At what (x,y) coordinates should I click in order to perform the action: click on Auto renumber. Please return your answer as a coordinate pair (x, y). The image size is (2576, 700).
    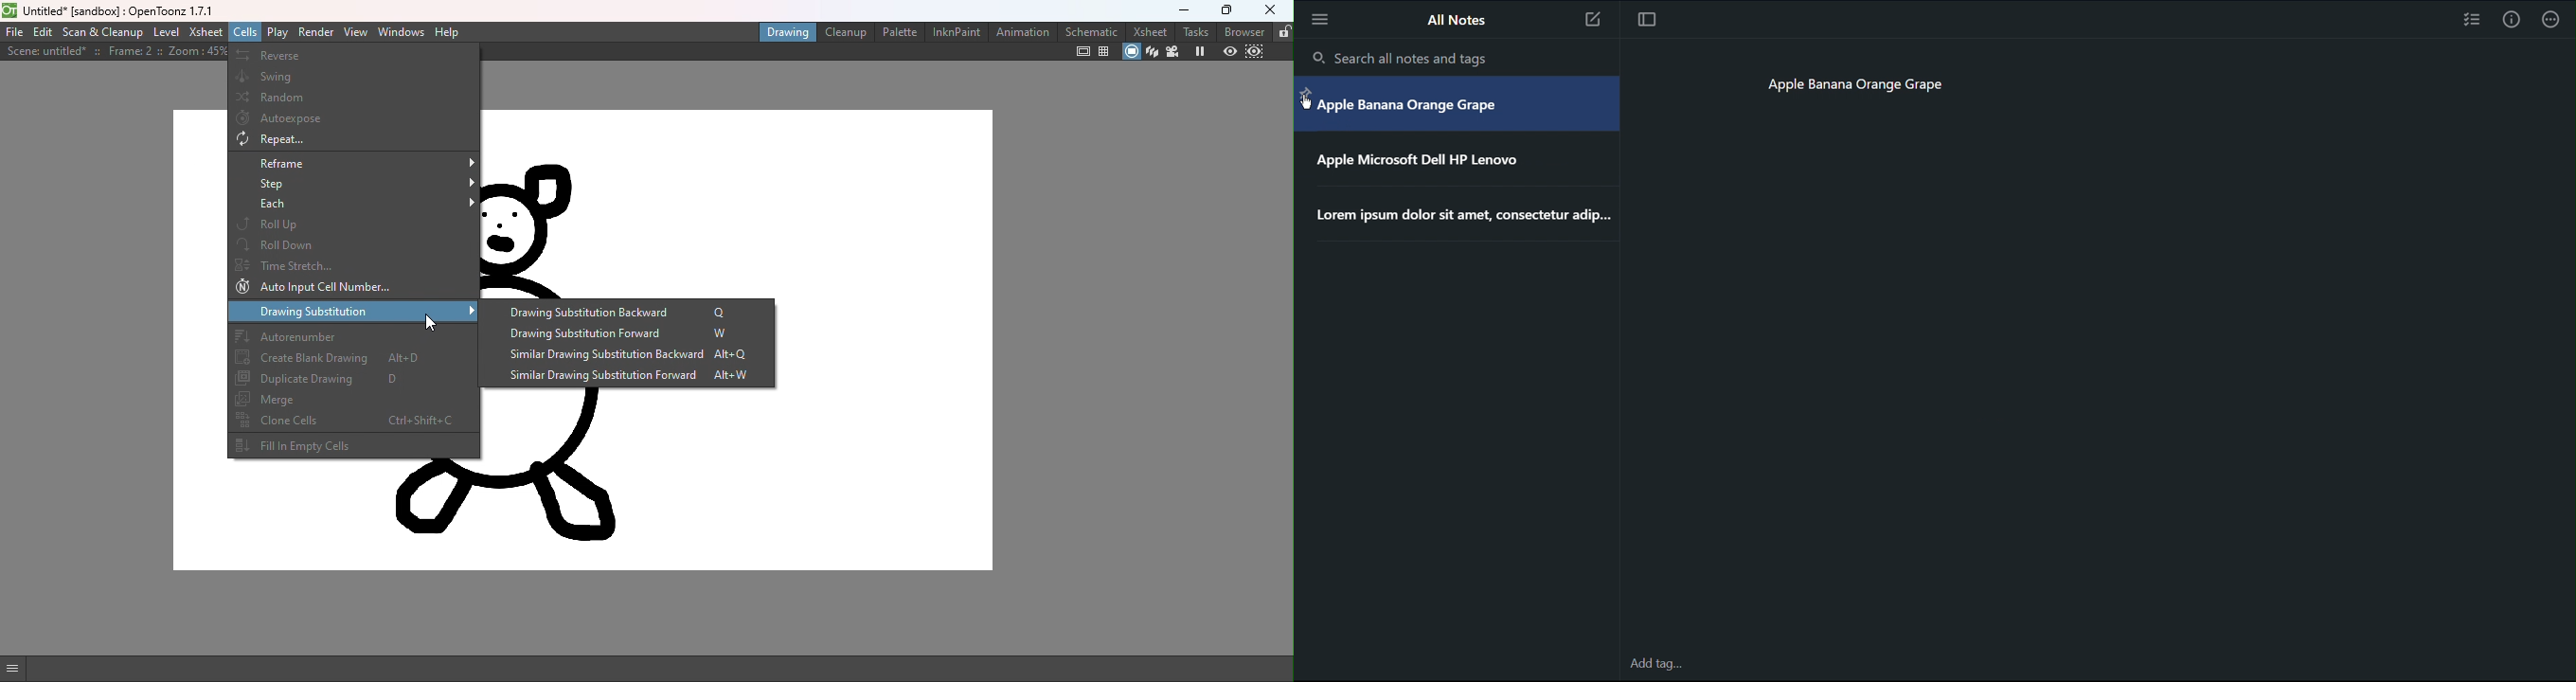
    Looking at the image, I should click on (351, 335).